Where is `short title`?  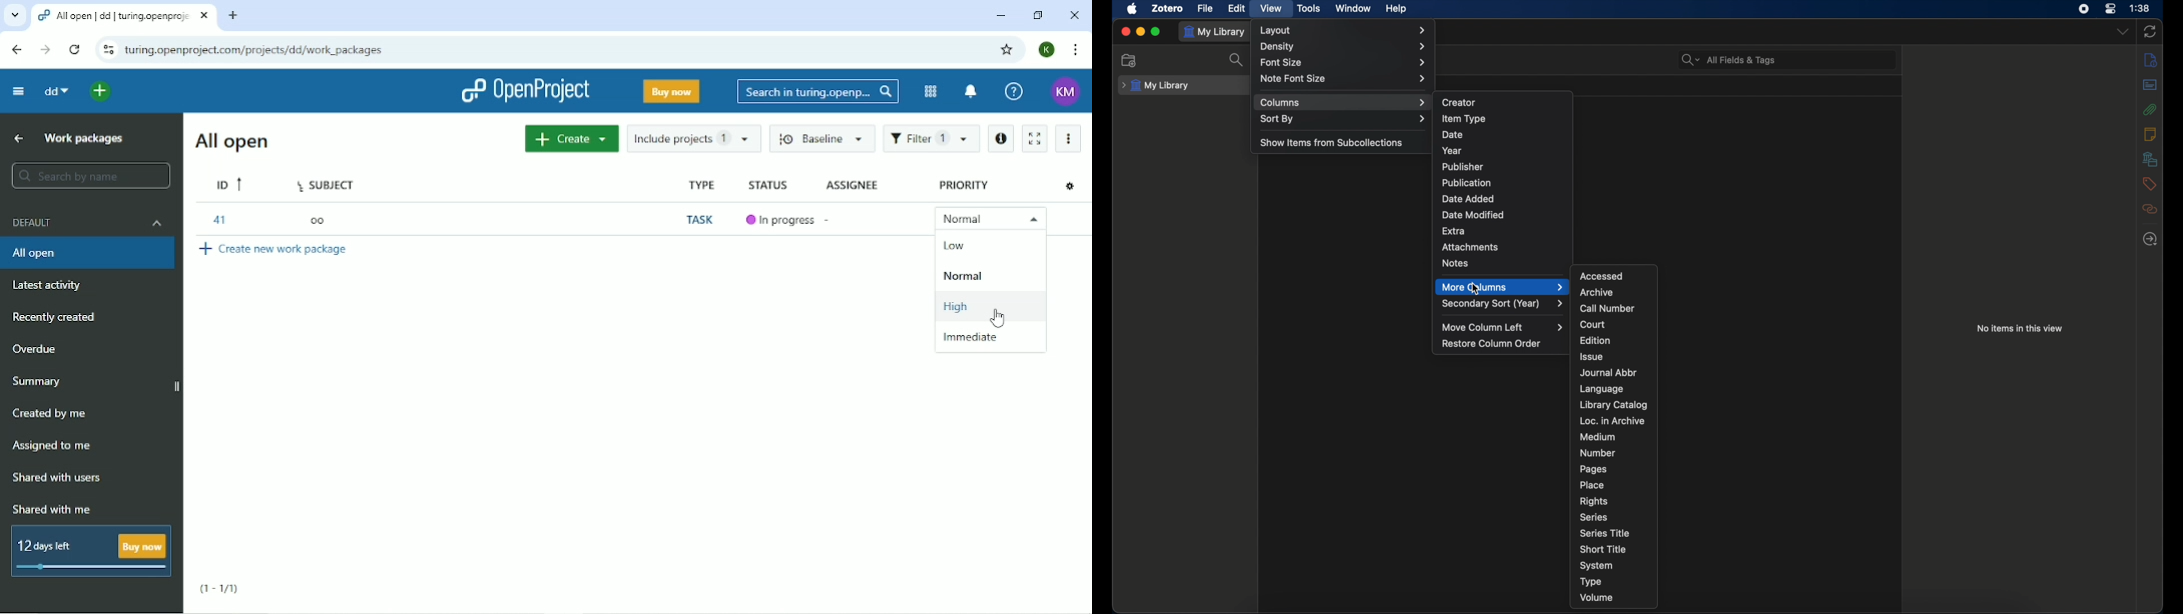 short title is located at coordinates (1604, 549).